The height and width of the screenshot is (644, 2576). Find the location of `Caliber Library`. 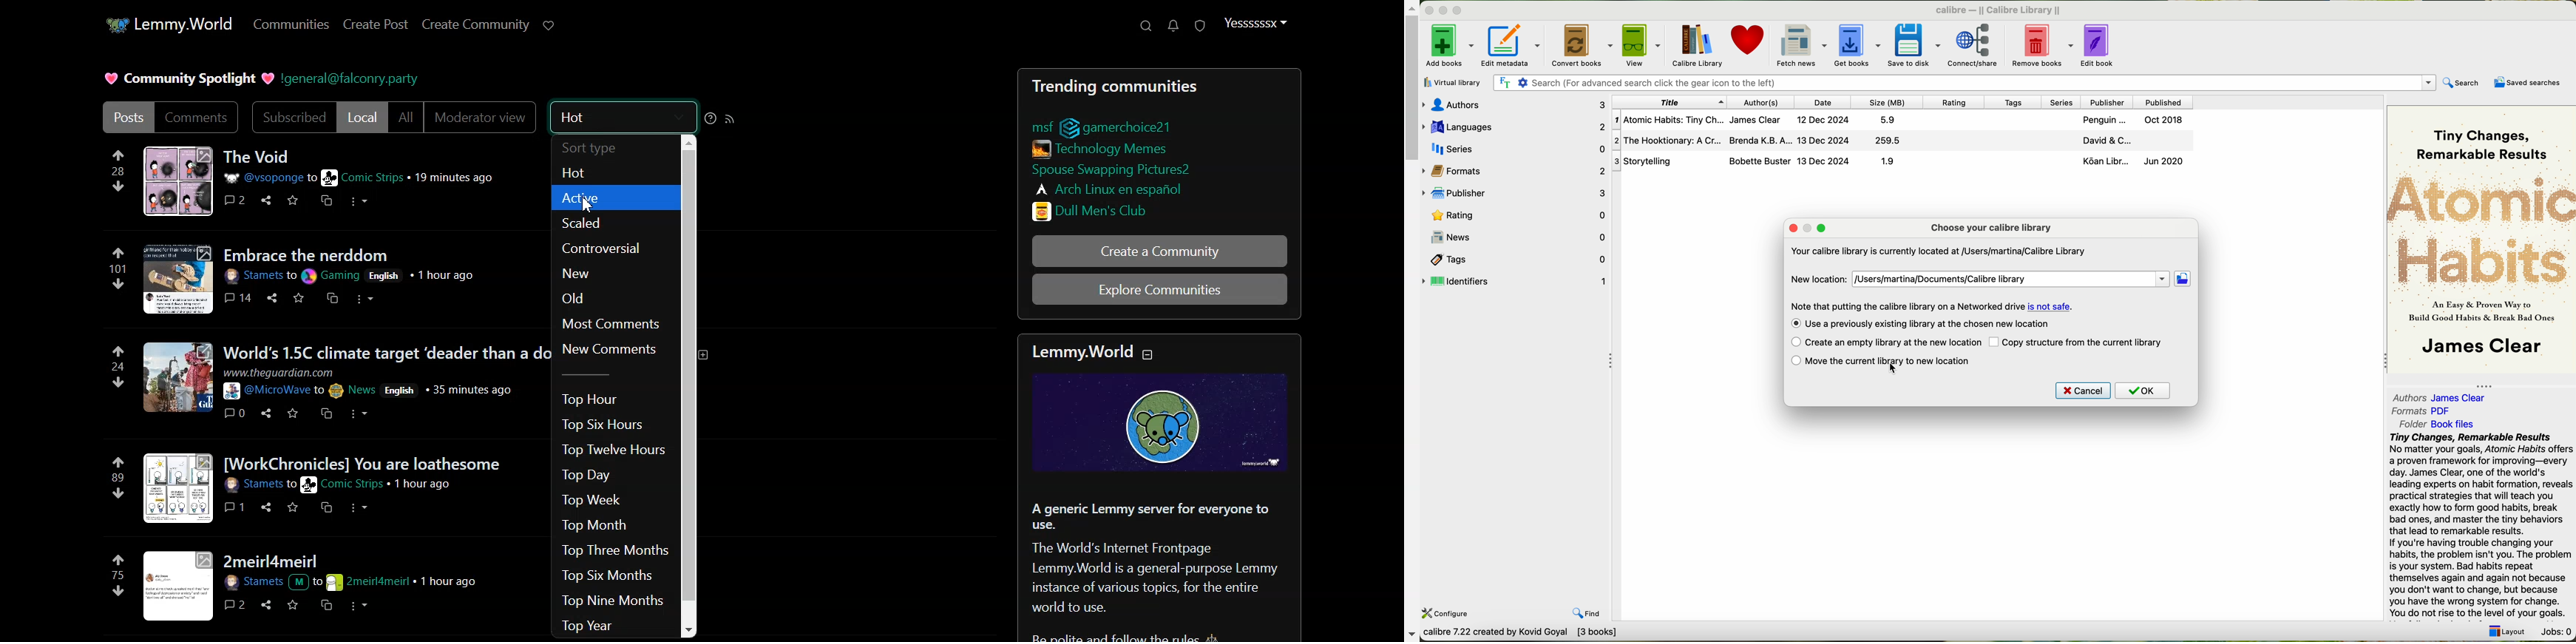

Caliber Library is located at coordinates (1698, 47).